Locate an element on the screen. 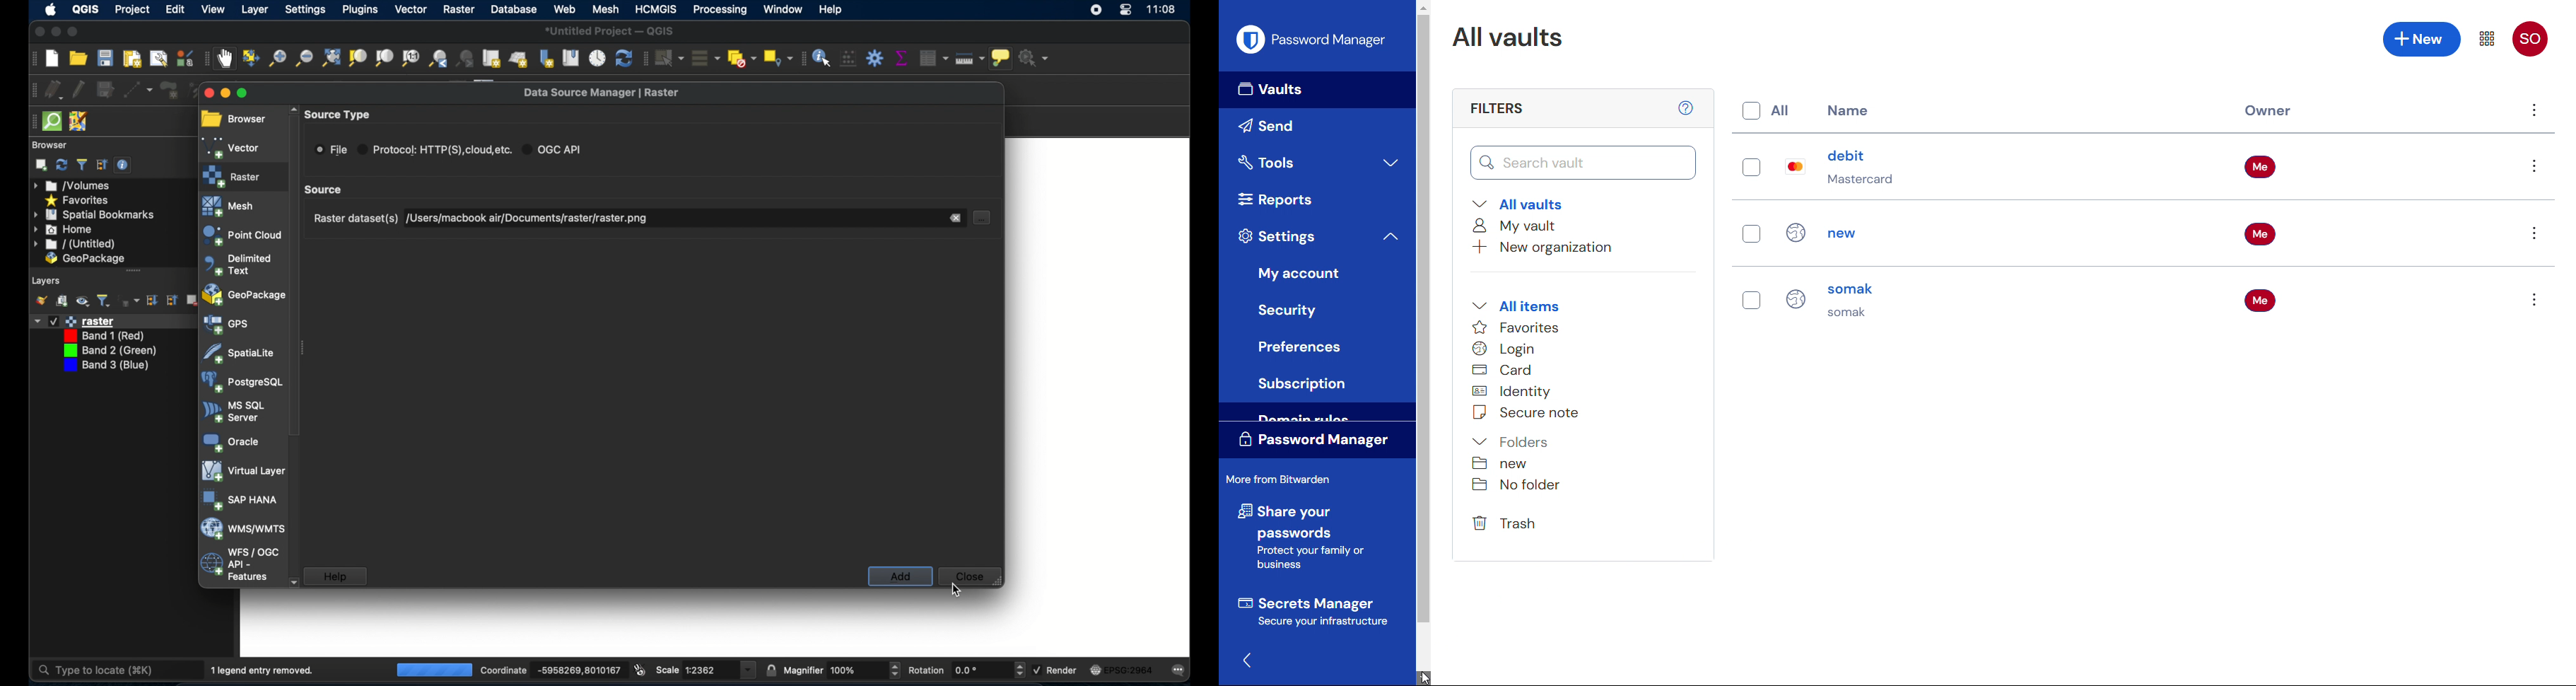  source type is located at coordinates (340, 113).